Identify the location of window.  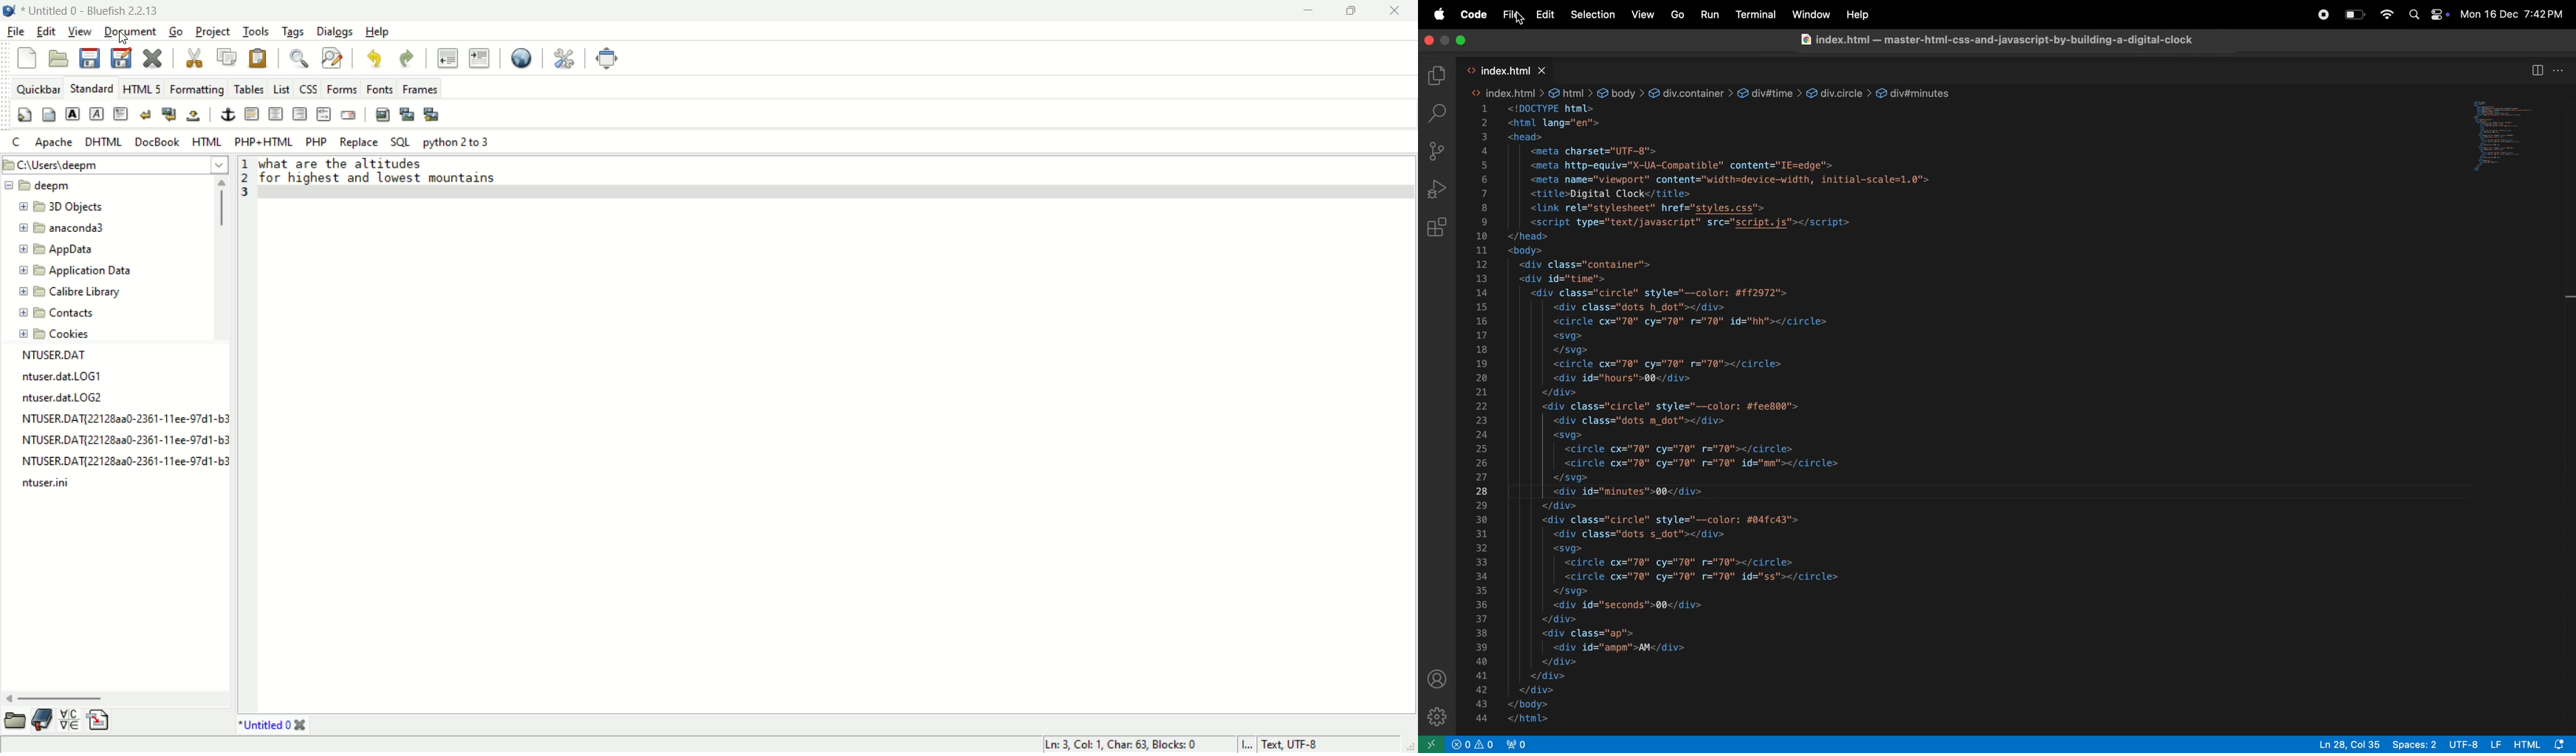
(2513, 135).